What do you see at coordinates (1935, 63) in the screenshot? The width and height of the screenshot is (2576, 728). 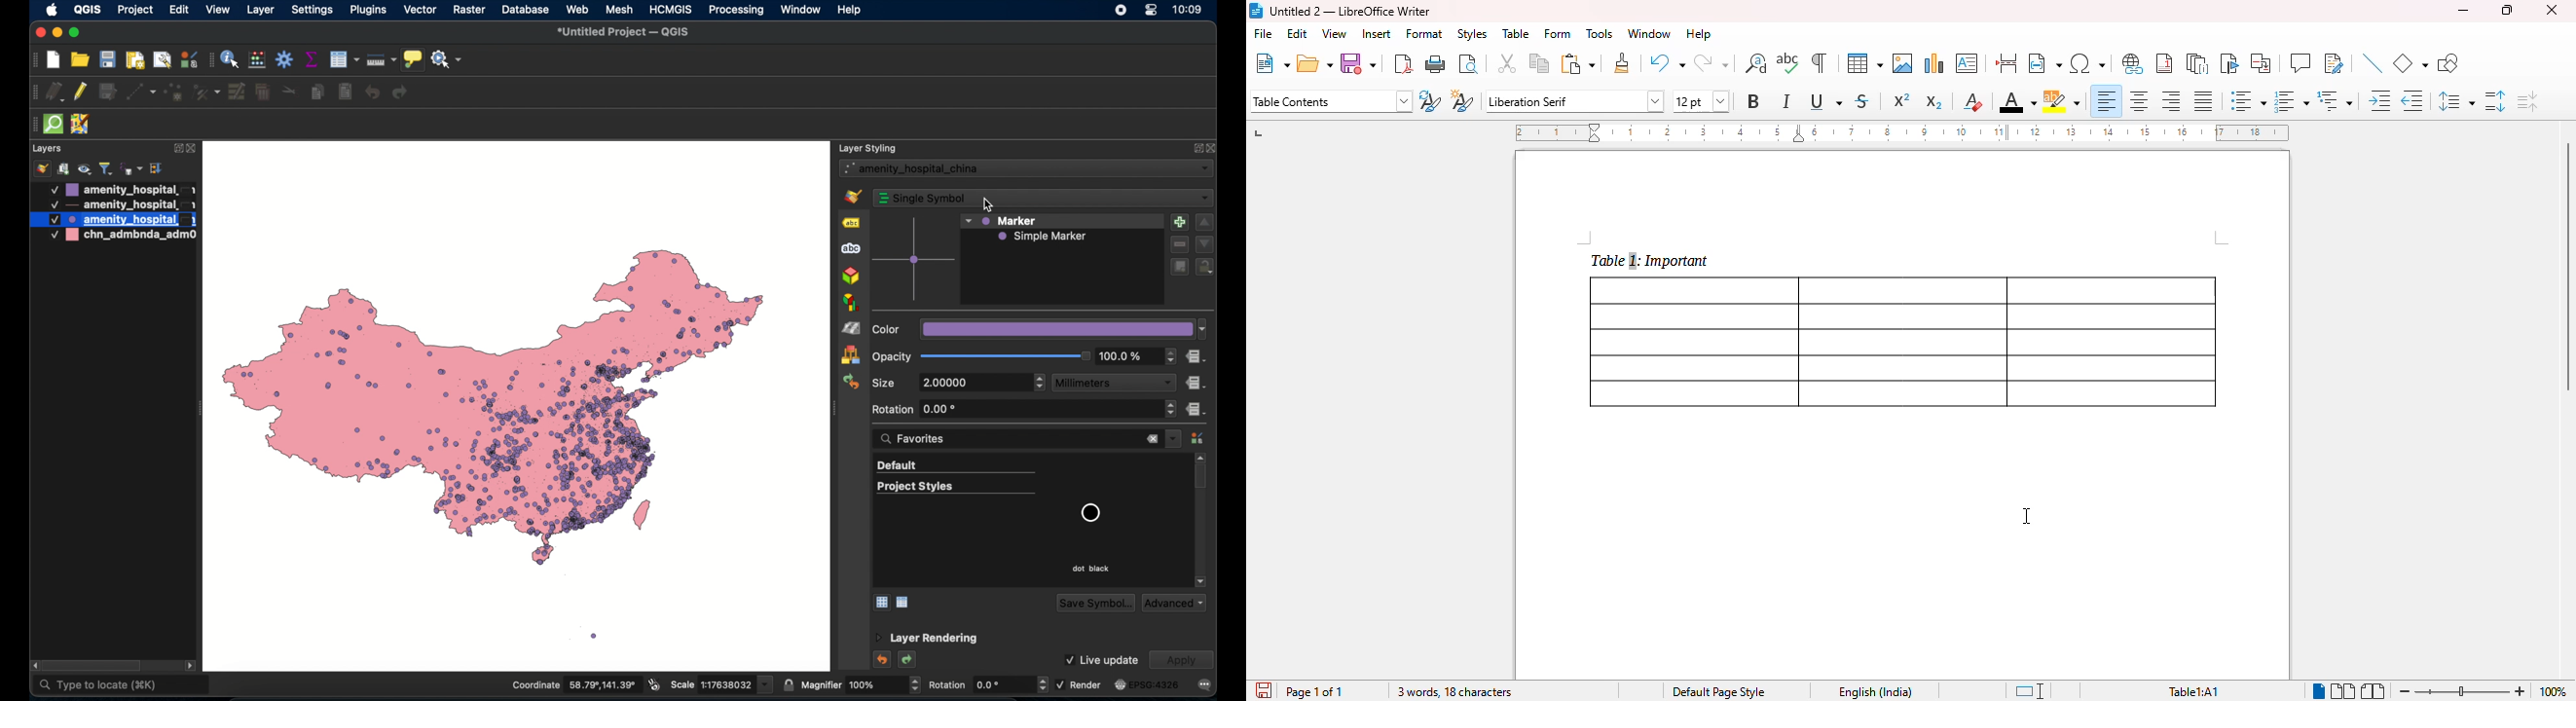 I see `insert chart` at bounding box center [1935, 63].